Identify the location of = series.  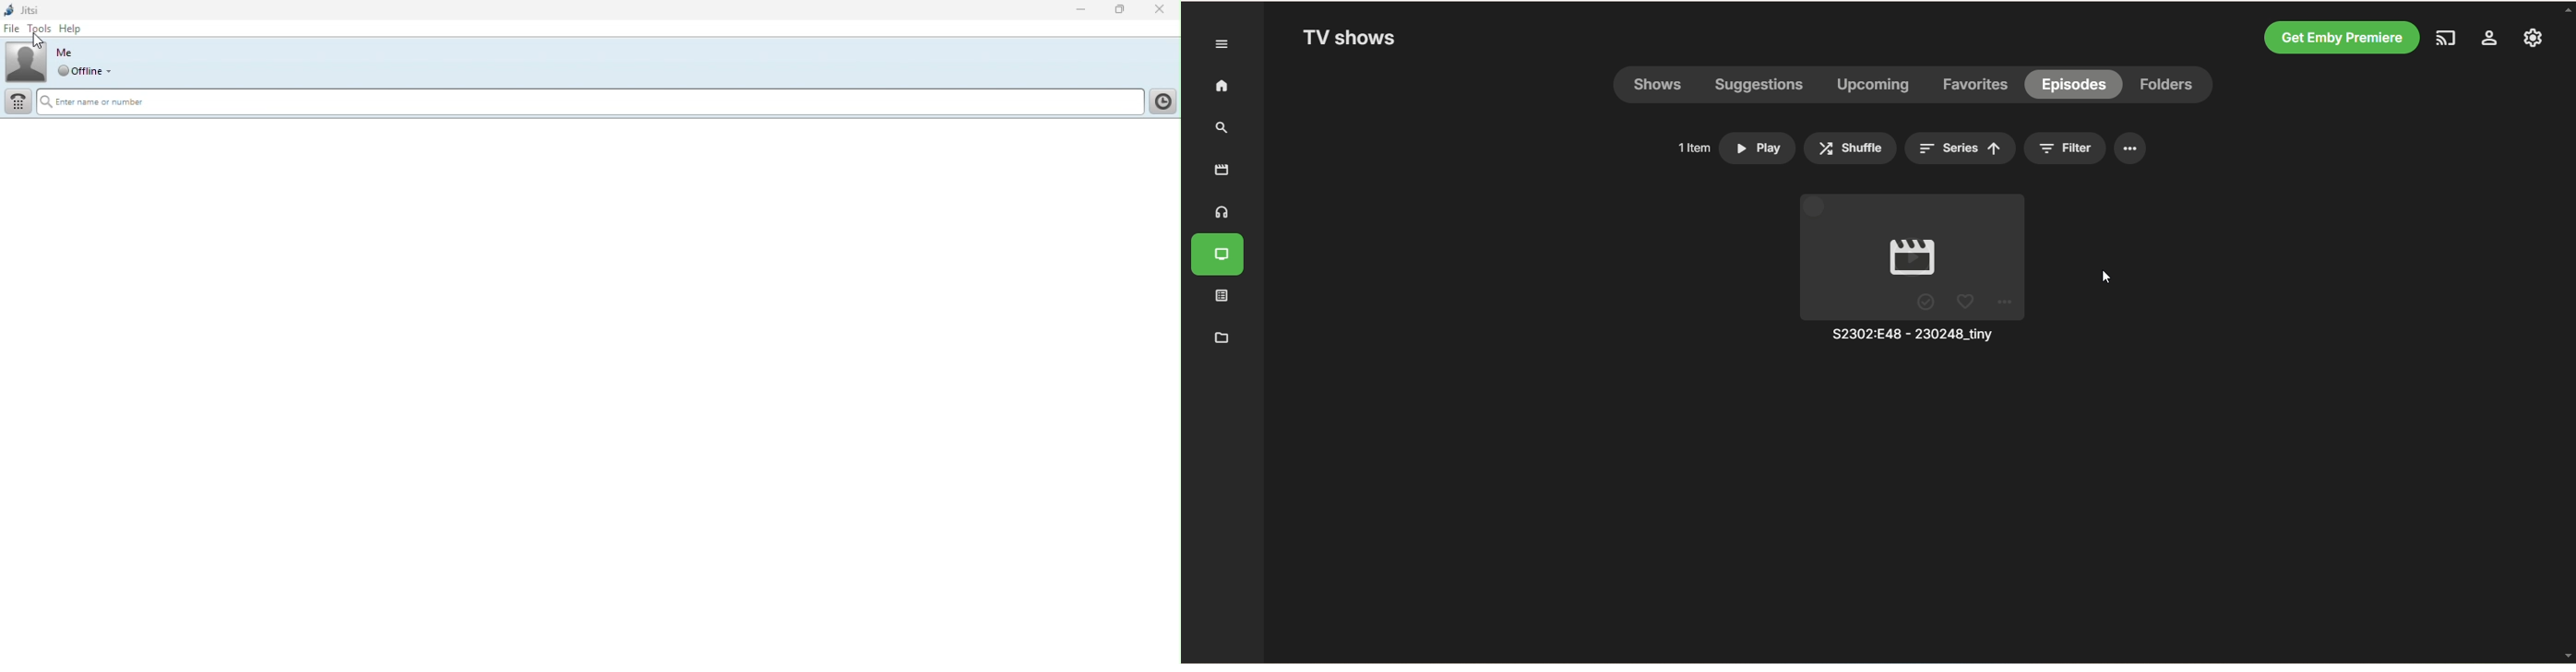
(1960, 148).